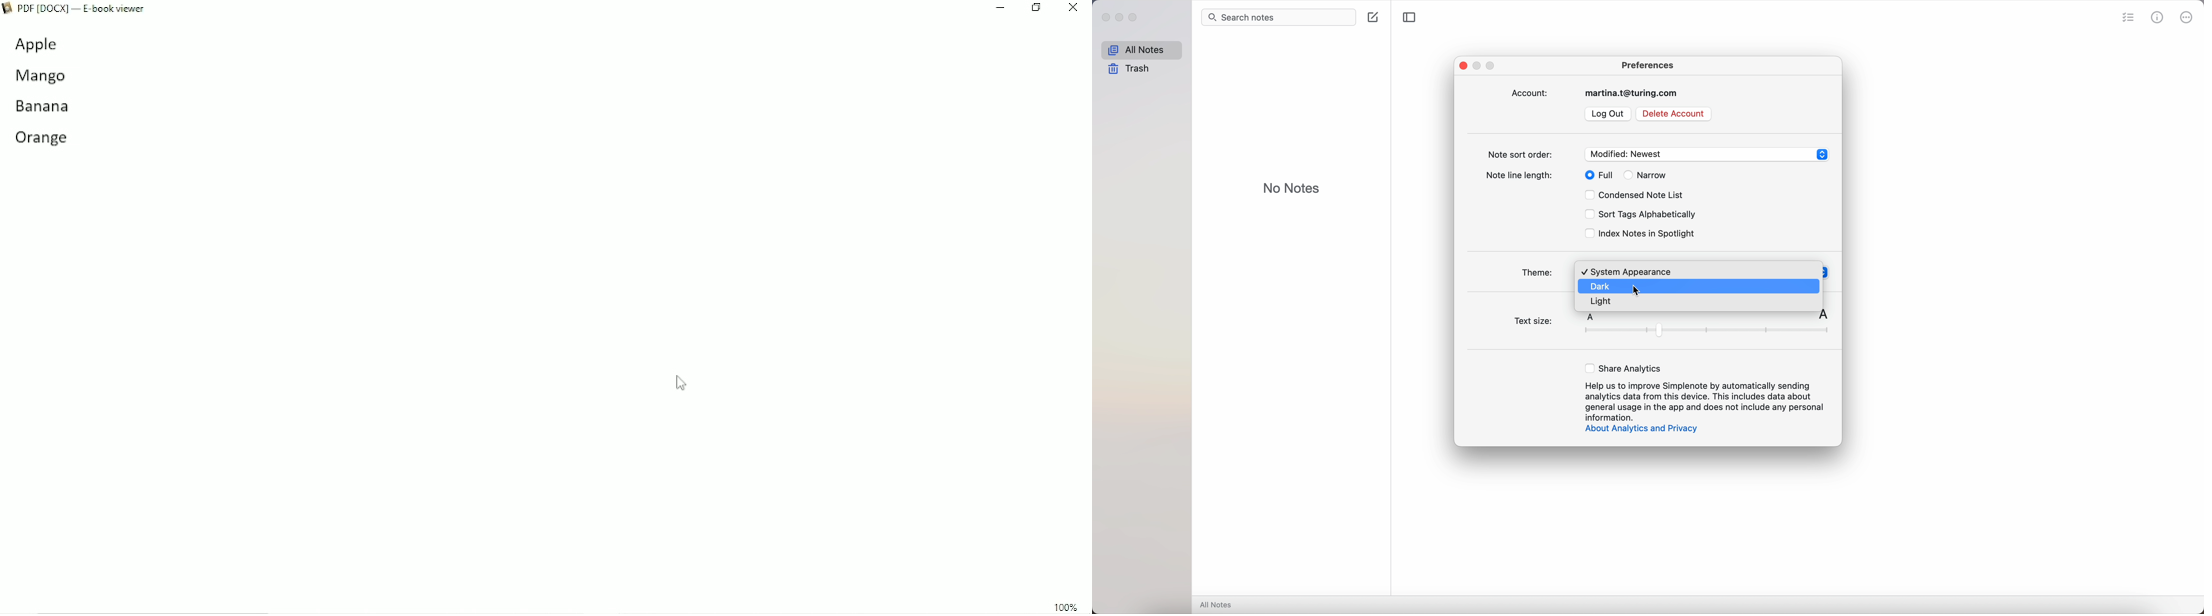 Image resolution: width=2212 pixels, height=616 pixels. What do you see at coordinates (41, 77) in the screenshot?
I see `mango` at bounding box center [41, 77].